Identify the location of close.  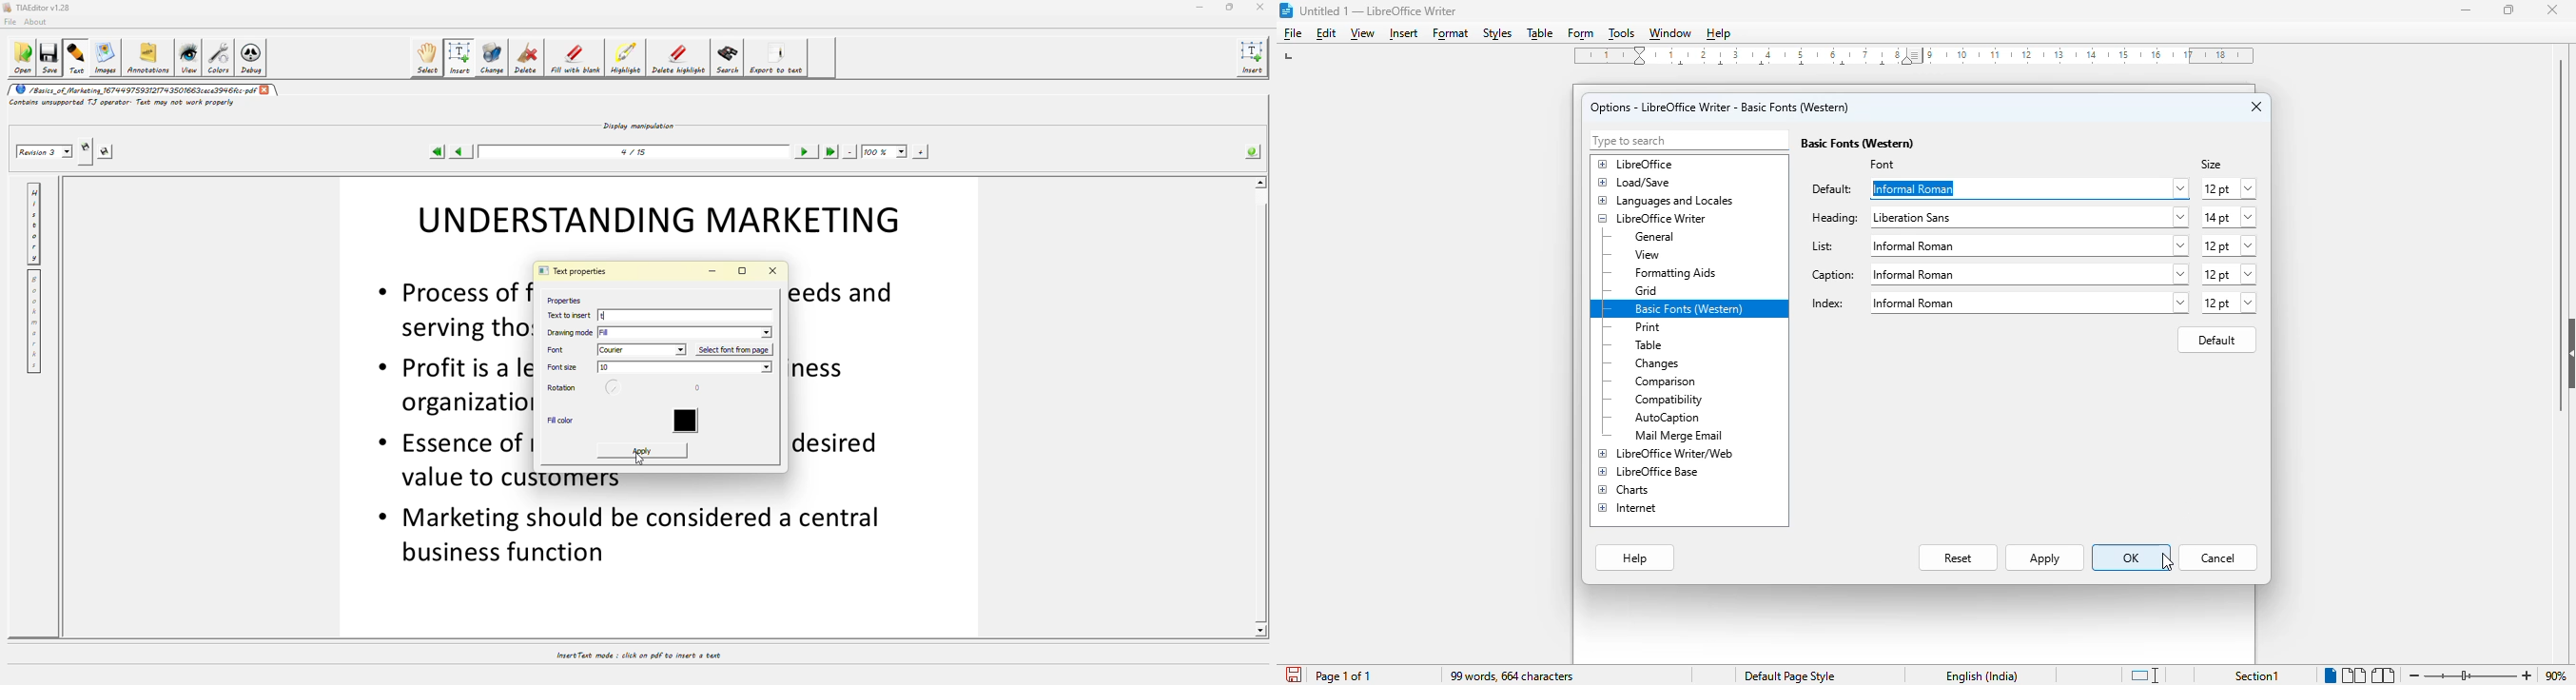
(2553, 9).